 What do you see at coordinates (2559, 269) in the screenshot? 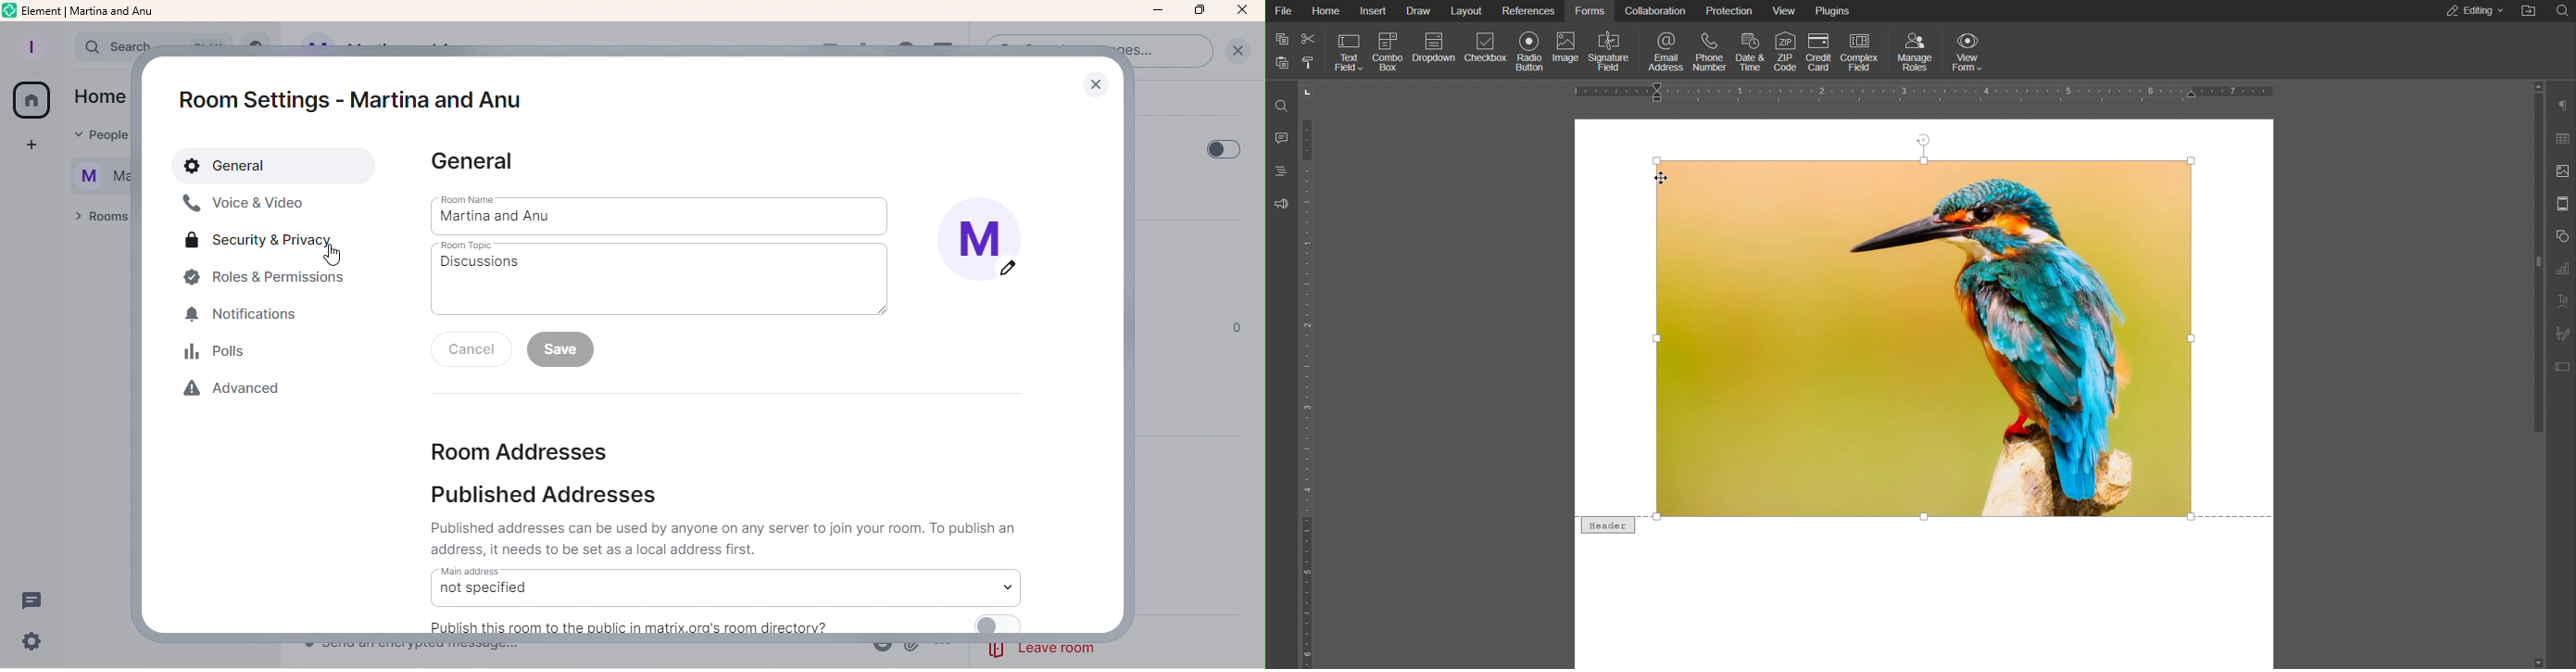
I see `Graph Settings` at bounding box center [2559, 269].